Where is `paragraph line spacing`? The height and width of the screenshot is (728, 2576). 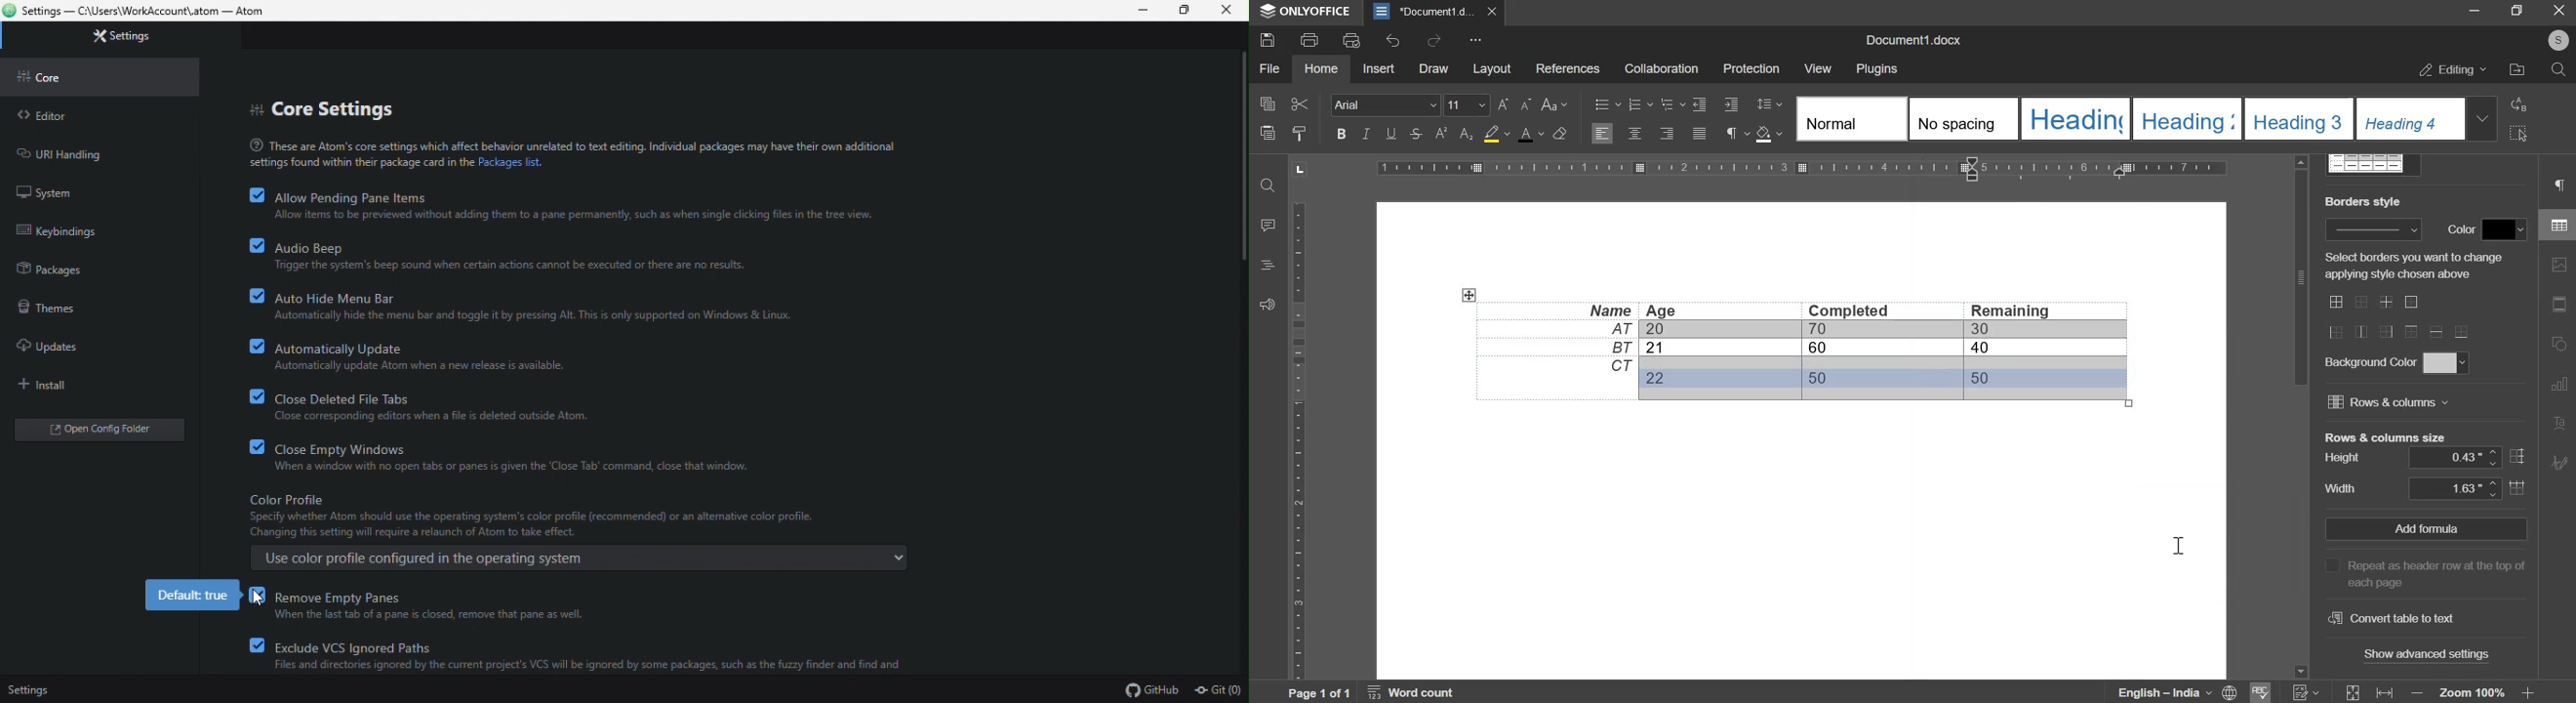
paragraph line spacing is located at coordinates (1772, 104).